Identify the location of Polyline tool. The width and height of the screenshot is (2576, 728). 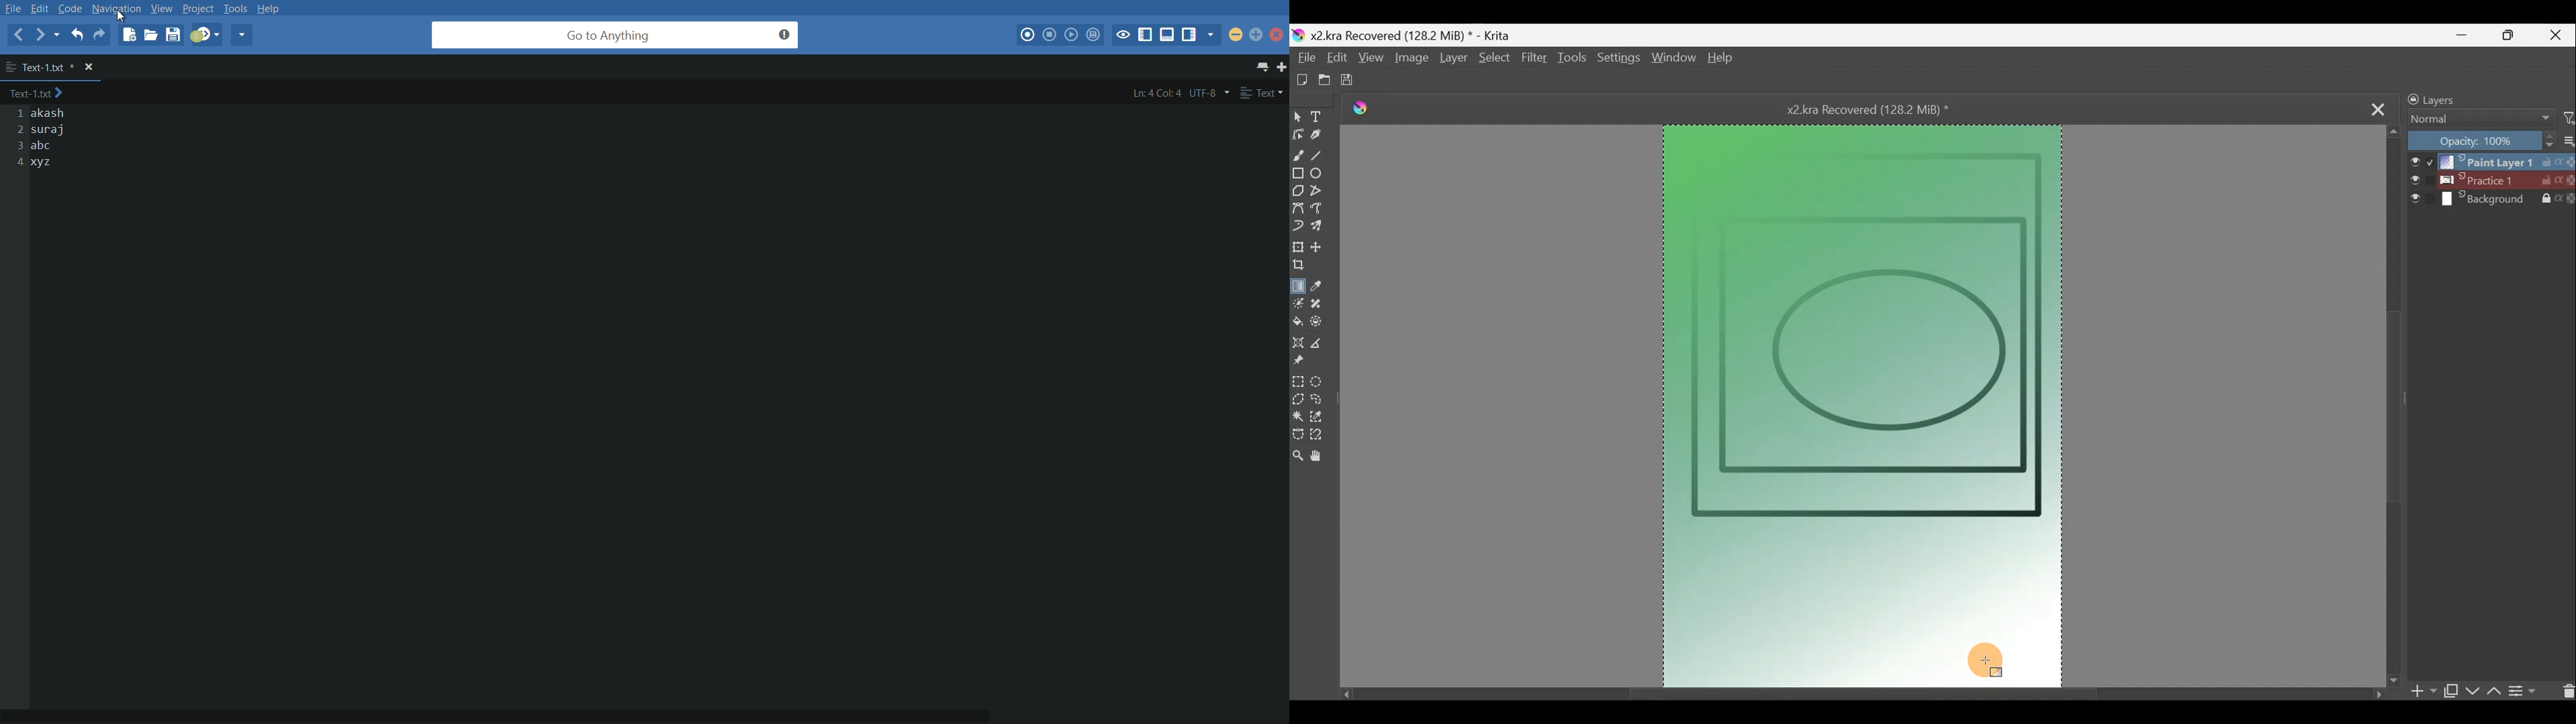
(1322, 193).